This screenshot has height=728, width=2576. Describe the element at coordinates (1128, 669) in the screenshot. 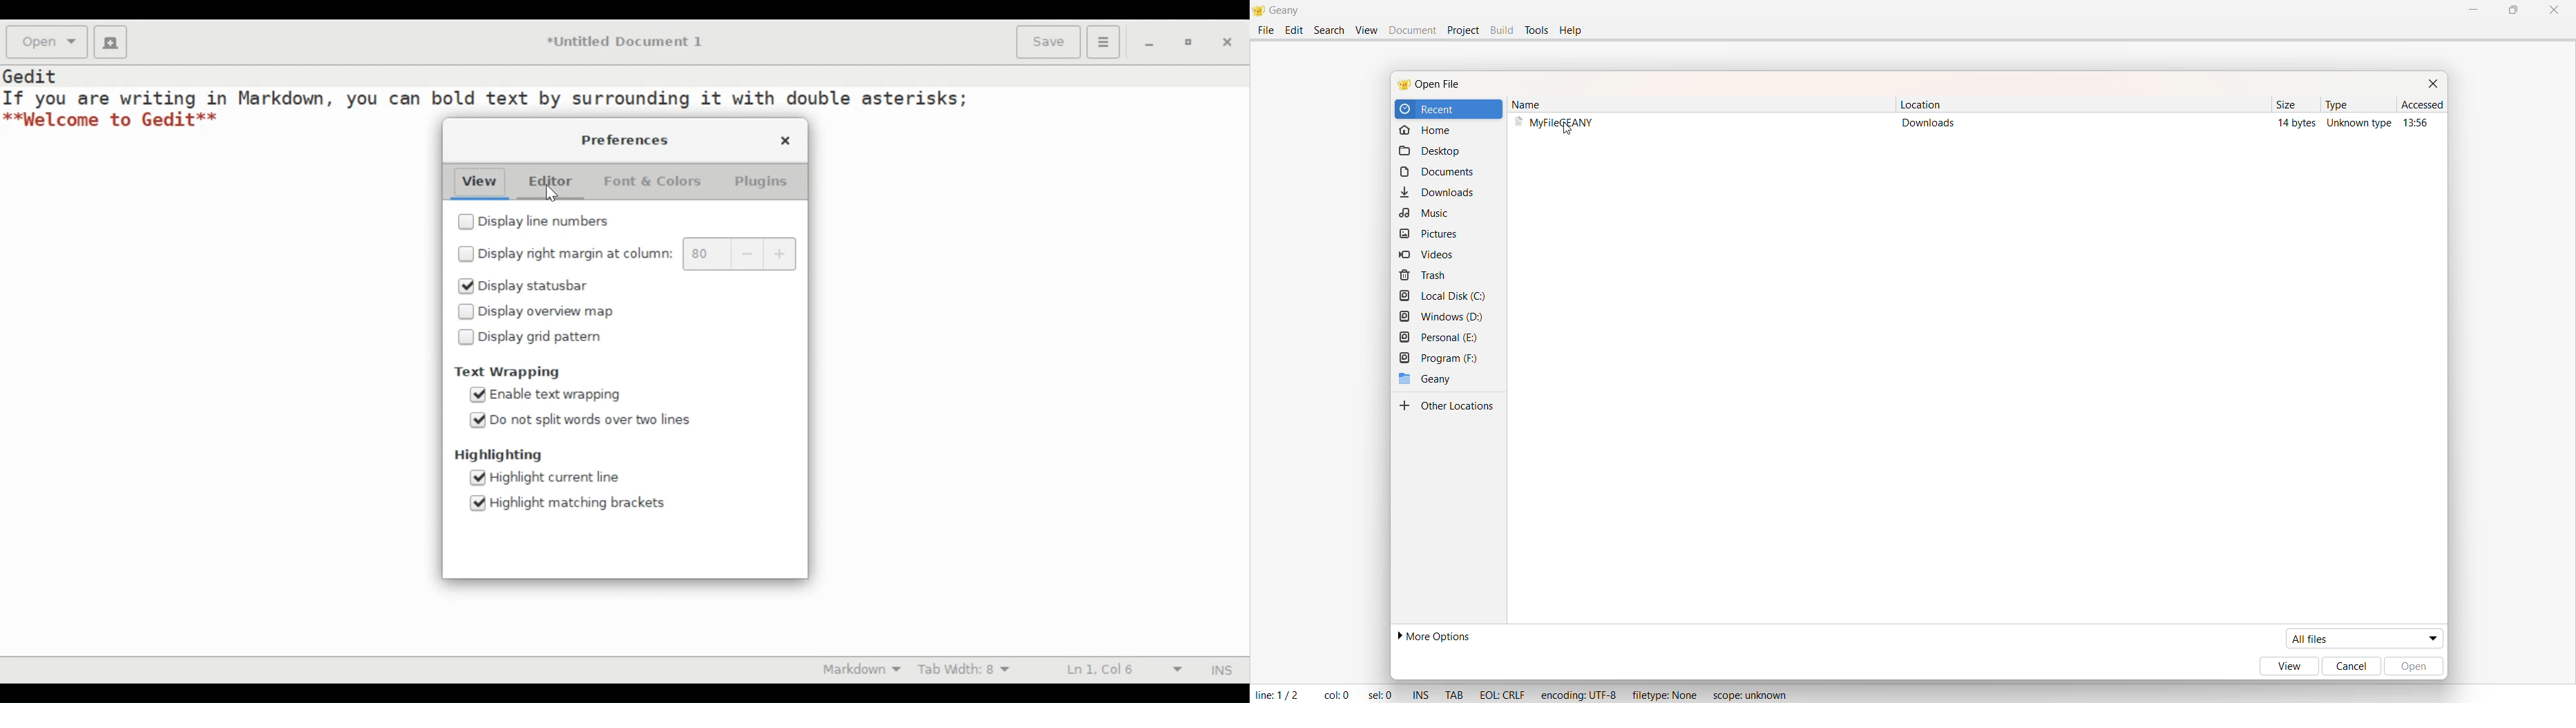

I see `Line and Column Preference` at that location.